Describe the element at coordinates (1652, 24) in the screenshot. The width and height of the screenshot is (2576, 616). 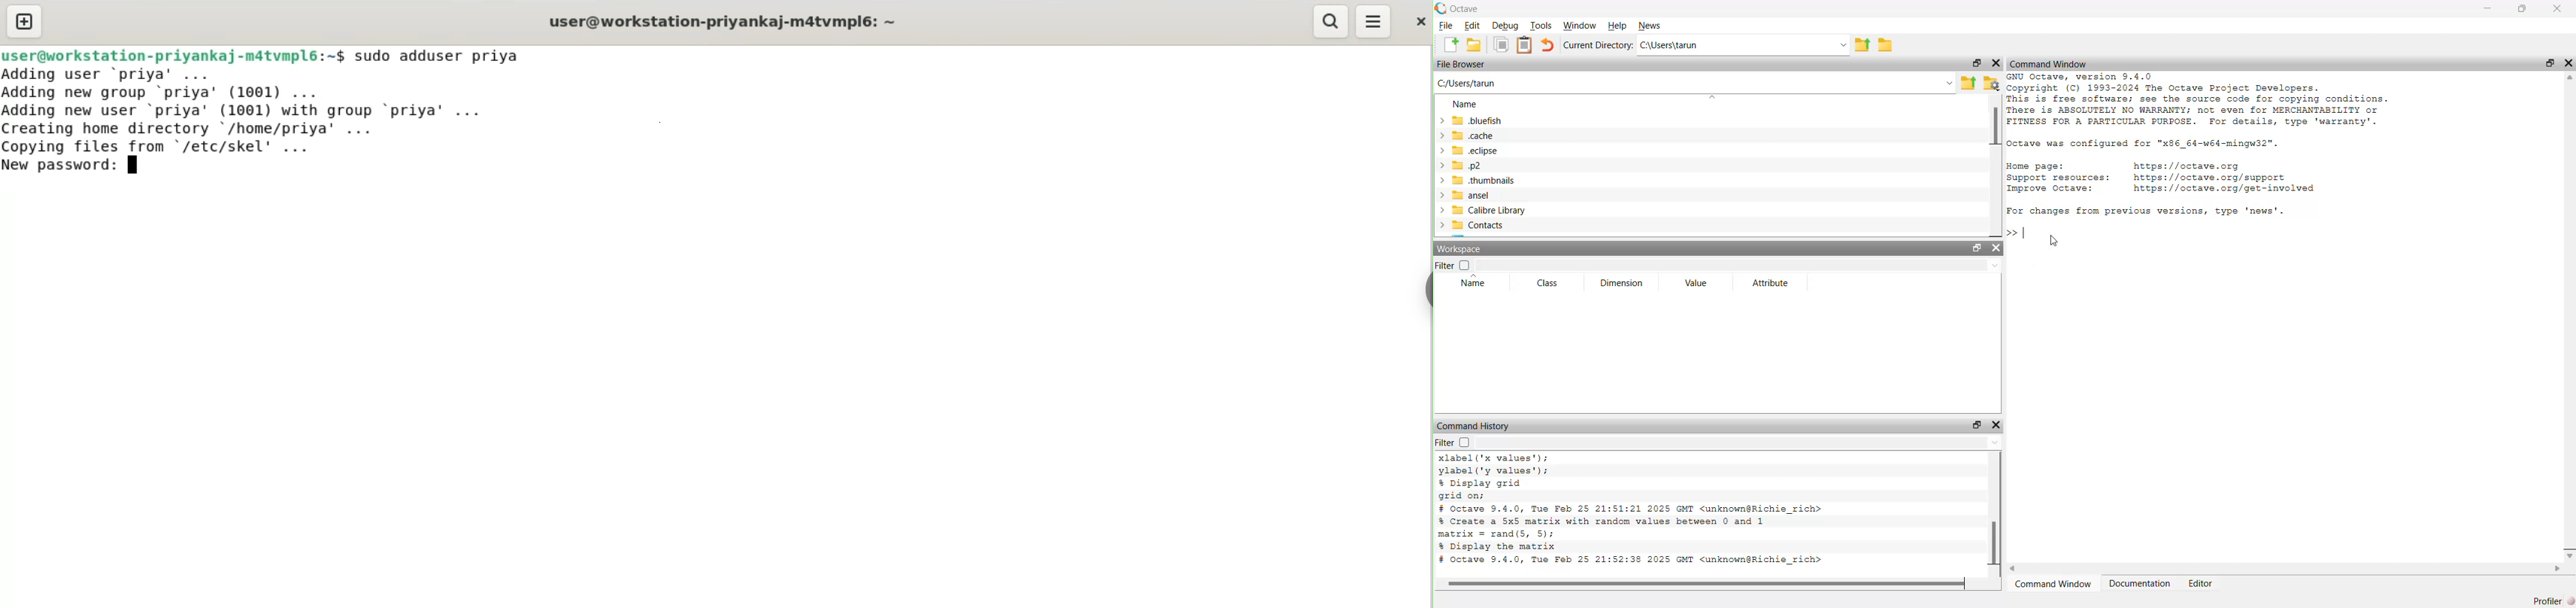
I see `News` at that location.